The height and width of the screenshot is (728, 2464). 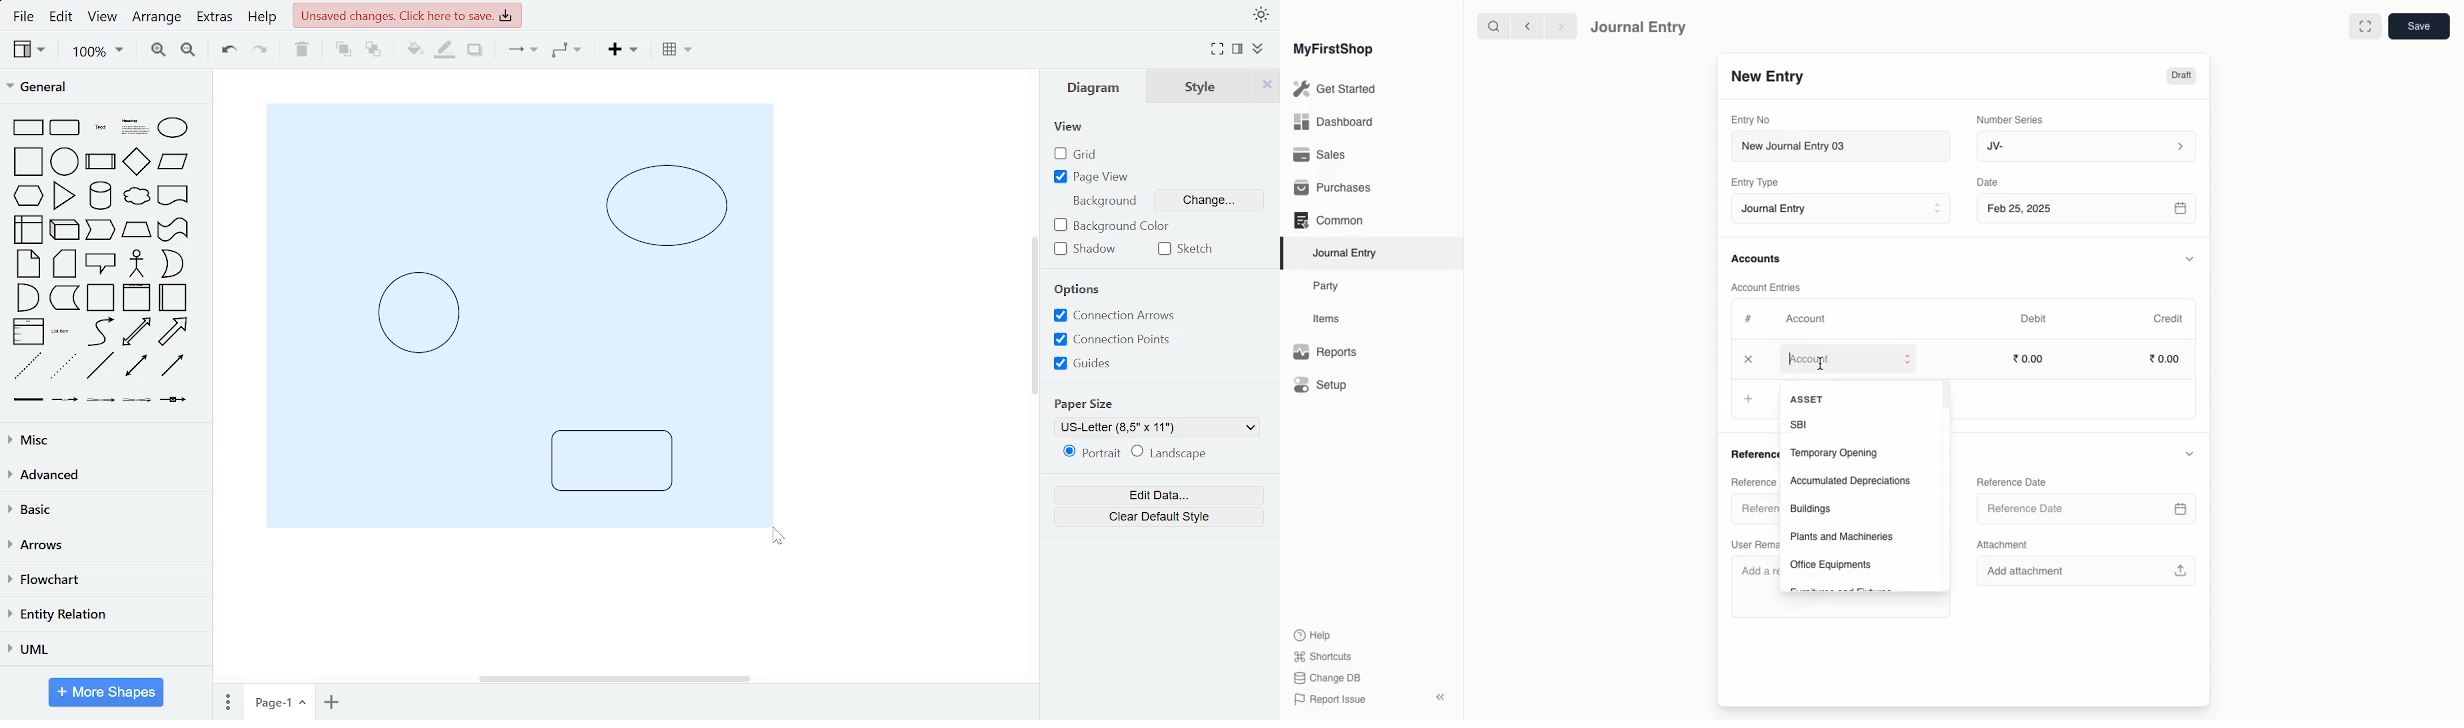 I want to click on help, so click(x=264, y=19).